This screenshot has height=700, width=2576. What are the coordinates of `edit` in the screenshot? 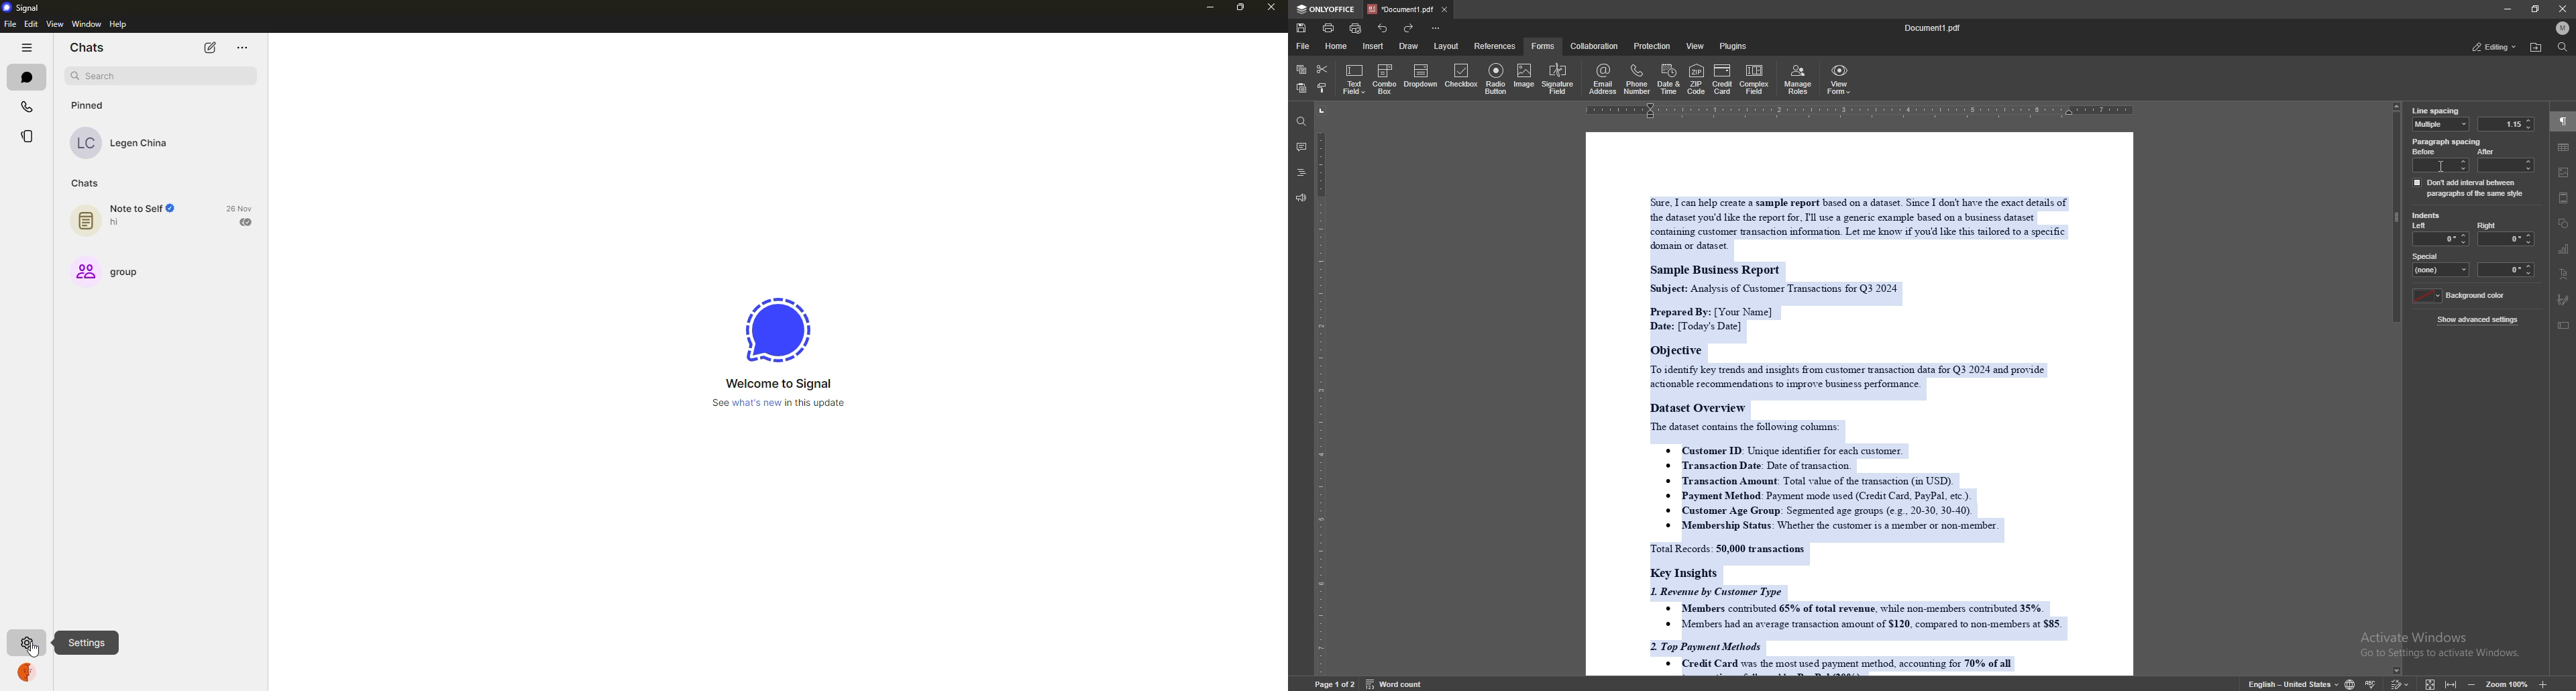 It's located at (33, 24).